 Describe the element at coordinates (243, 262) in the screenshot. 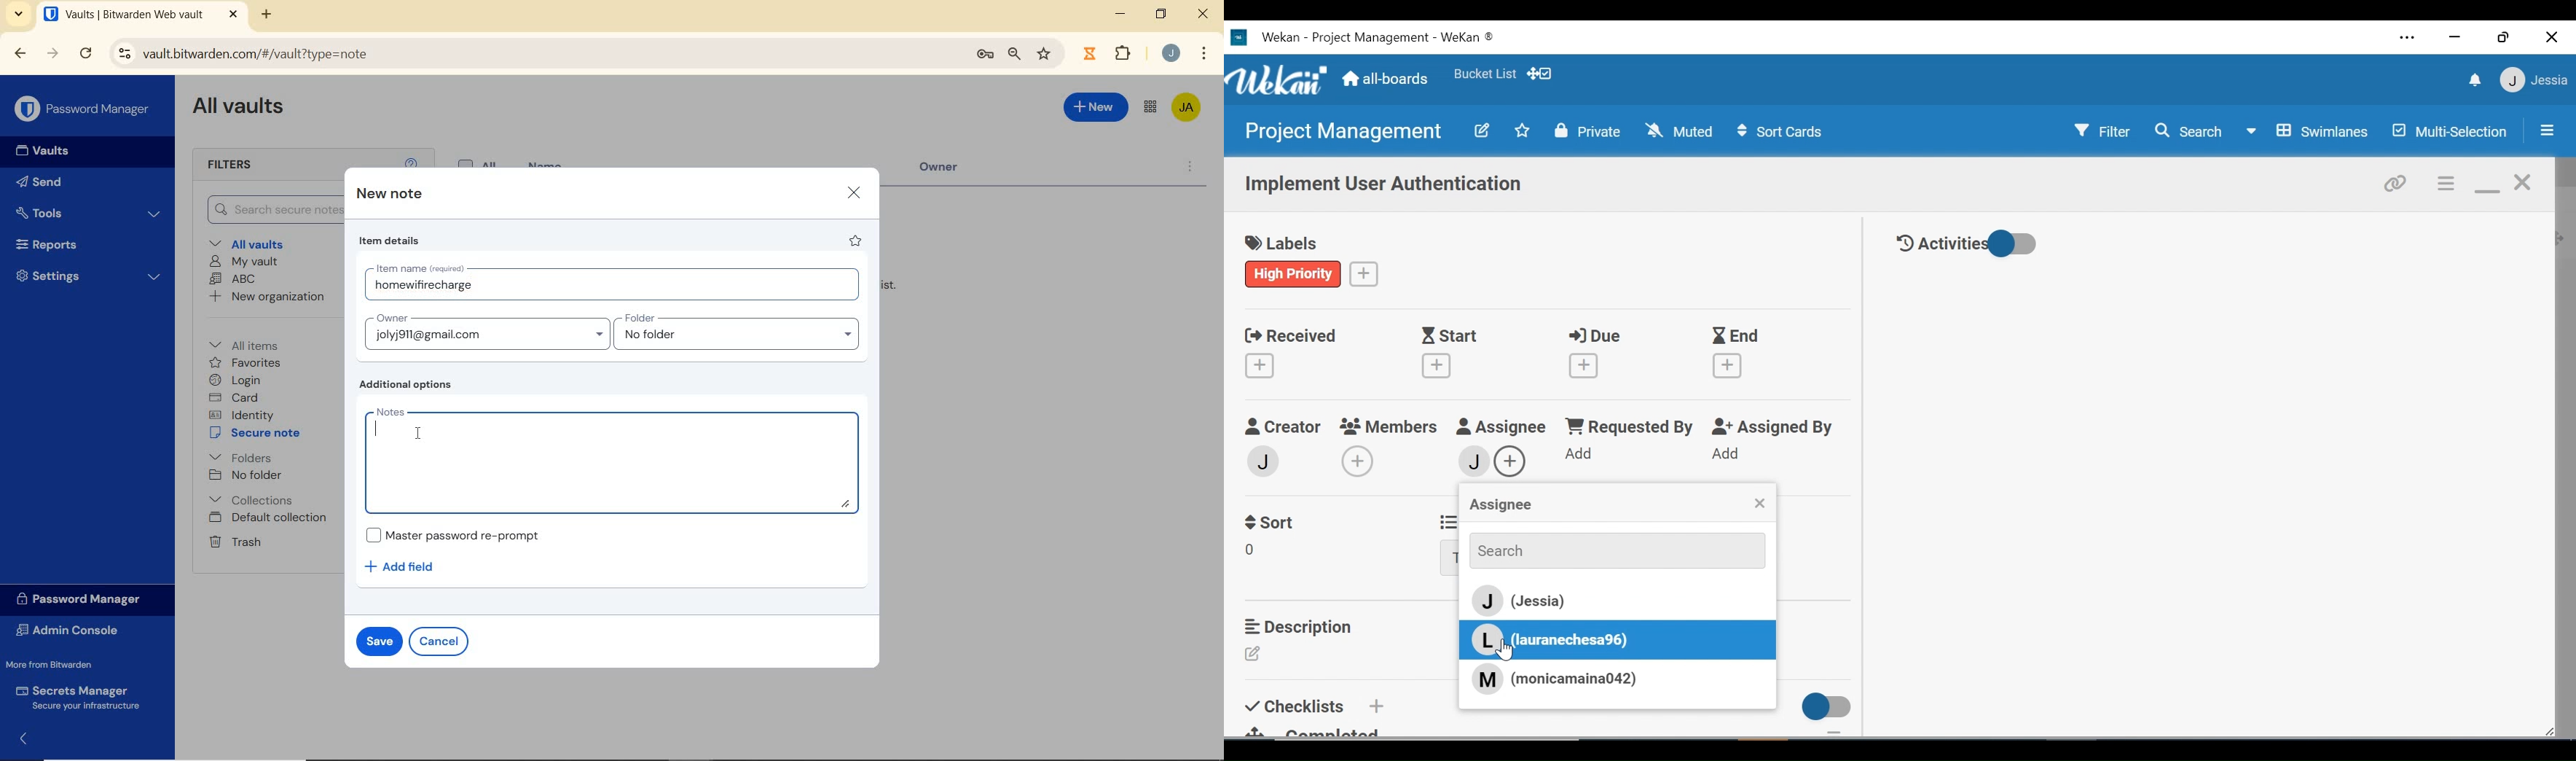

I see `My Vault` at that location.